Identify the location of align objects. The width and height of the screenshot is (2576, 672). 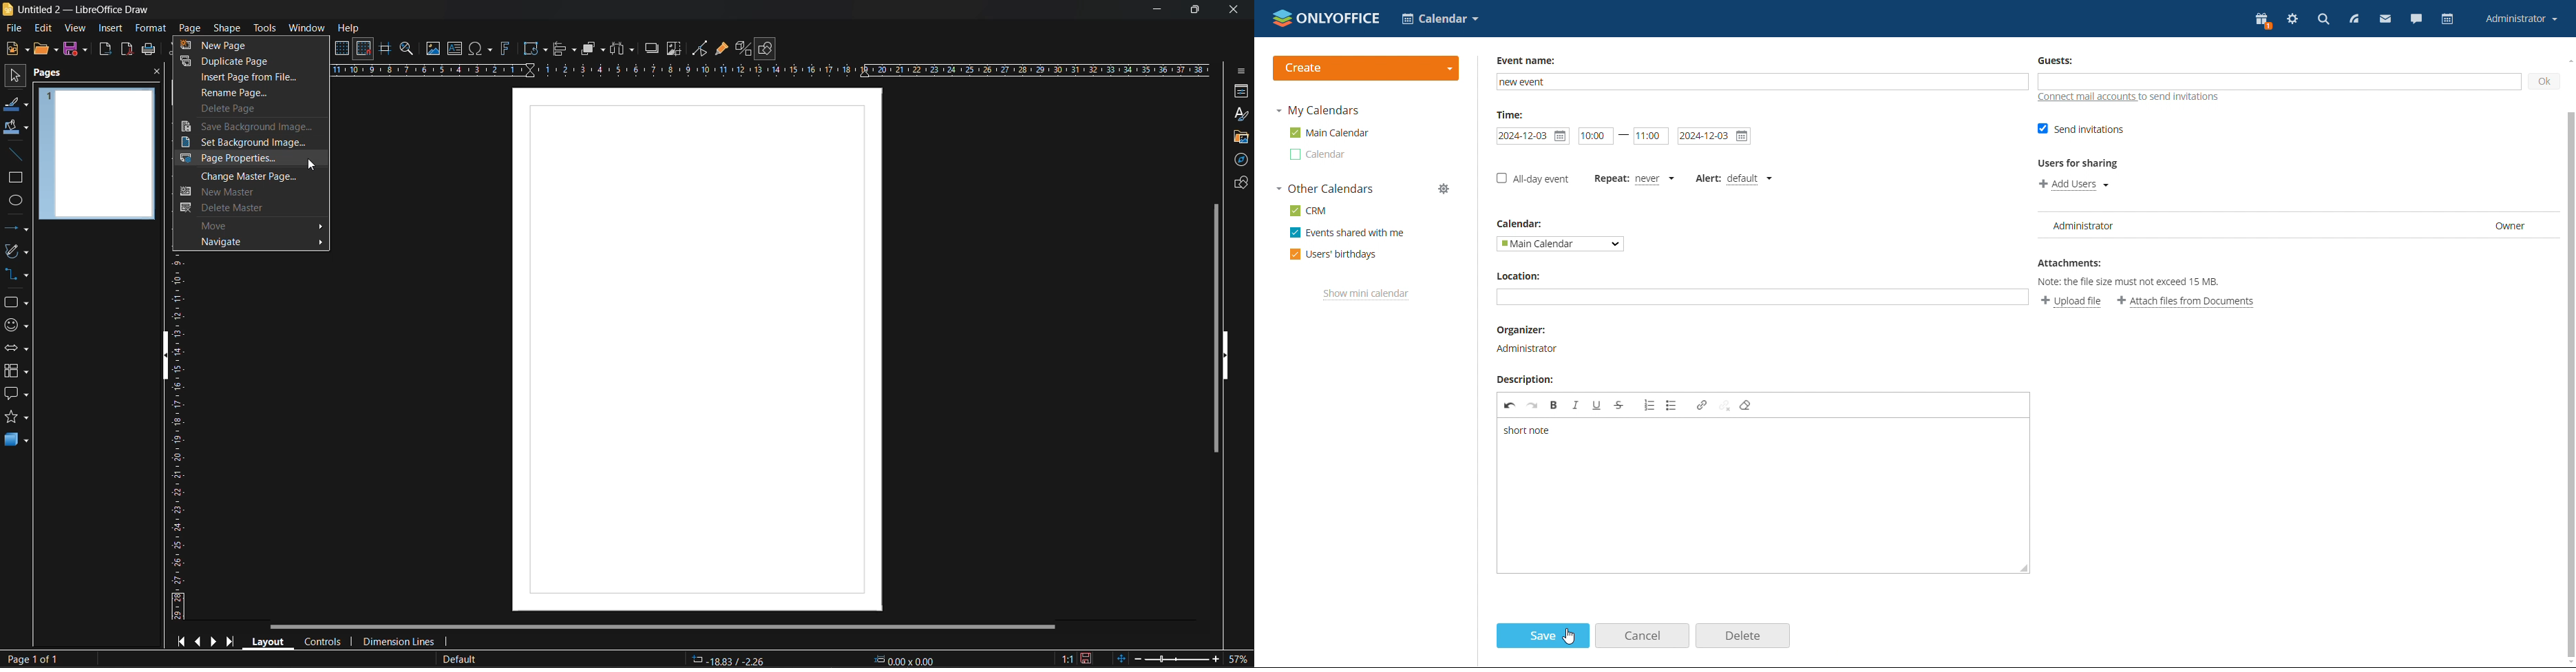
(564, 50).